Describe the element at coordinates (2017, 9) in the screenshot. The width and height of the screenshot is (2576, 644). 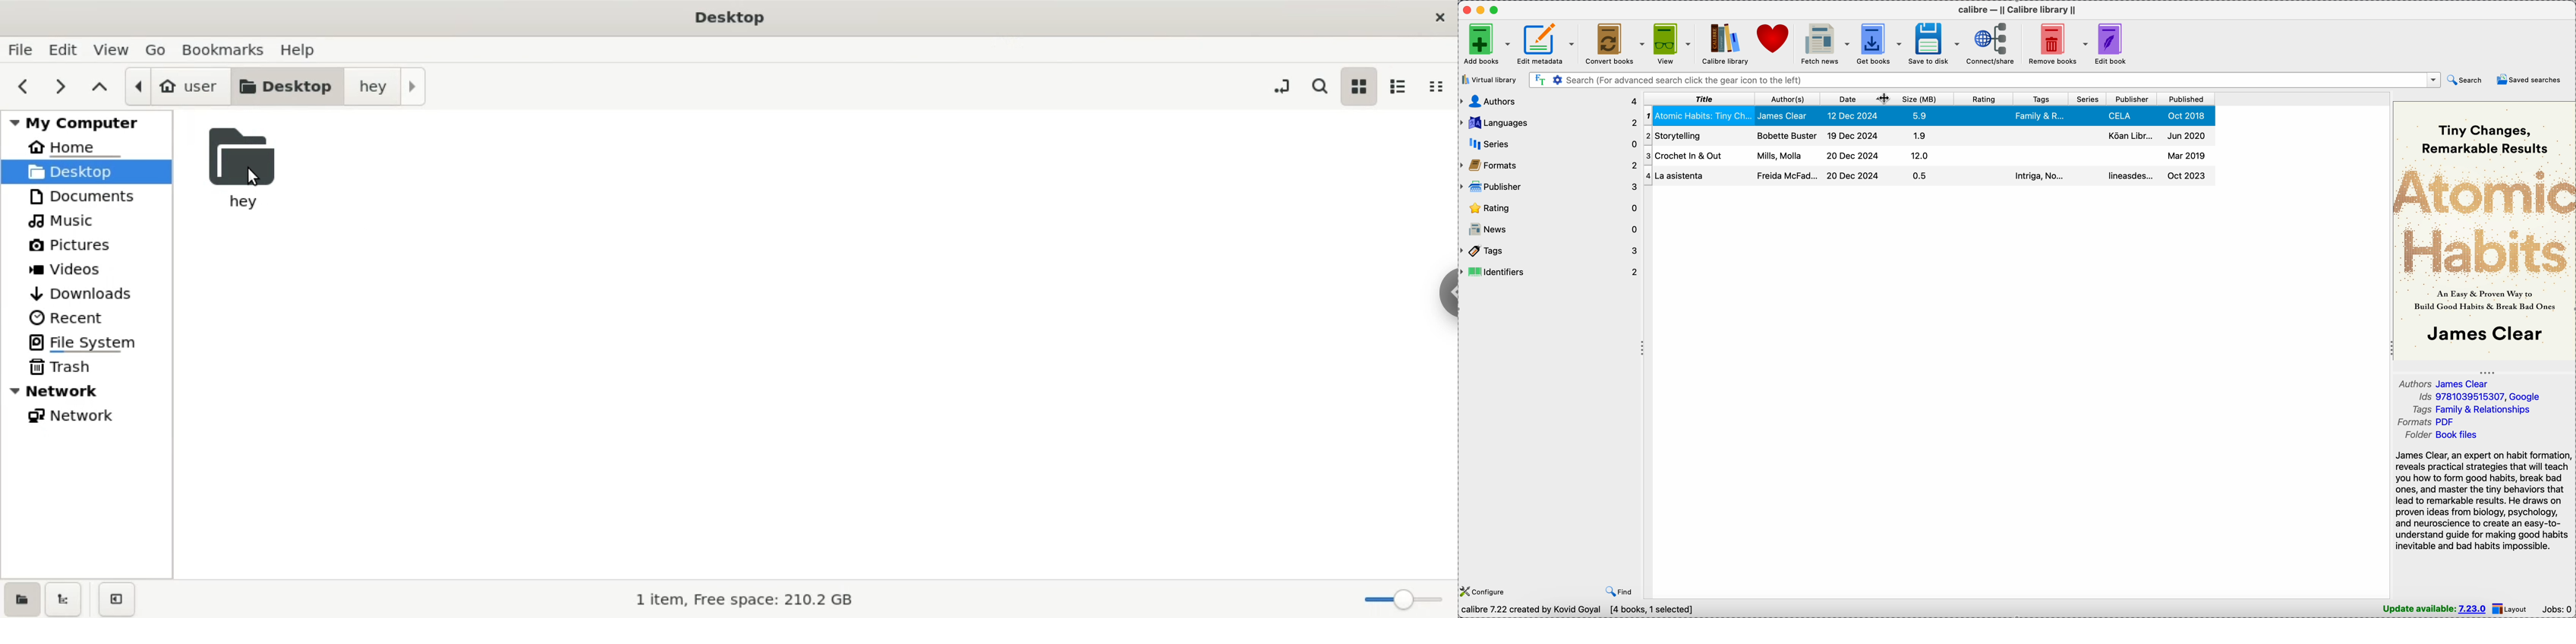
I see `Calibre - || Calibre library ||` at that location.